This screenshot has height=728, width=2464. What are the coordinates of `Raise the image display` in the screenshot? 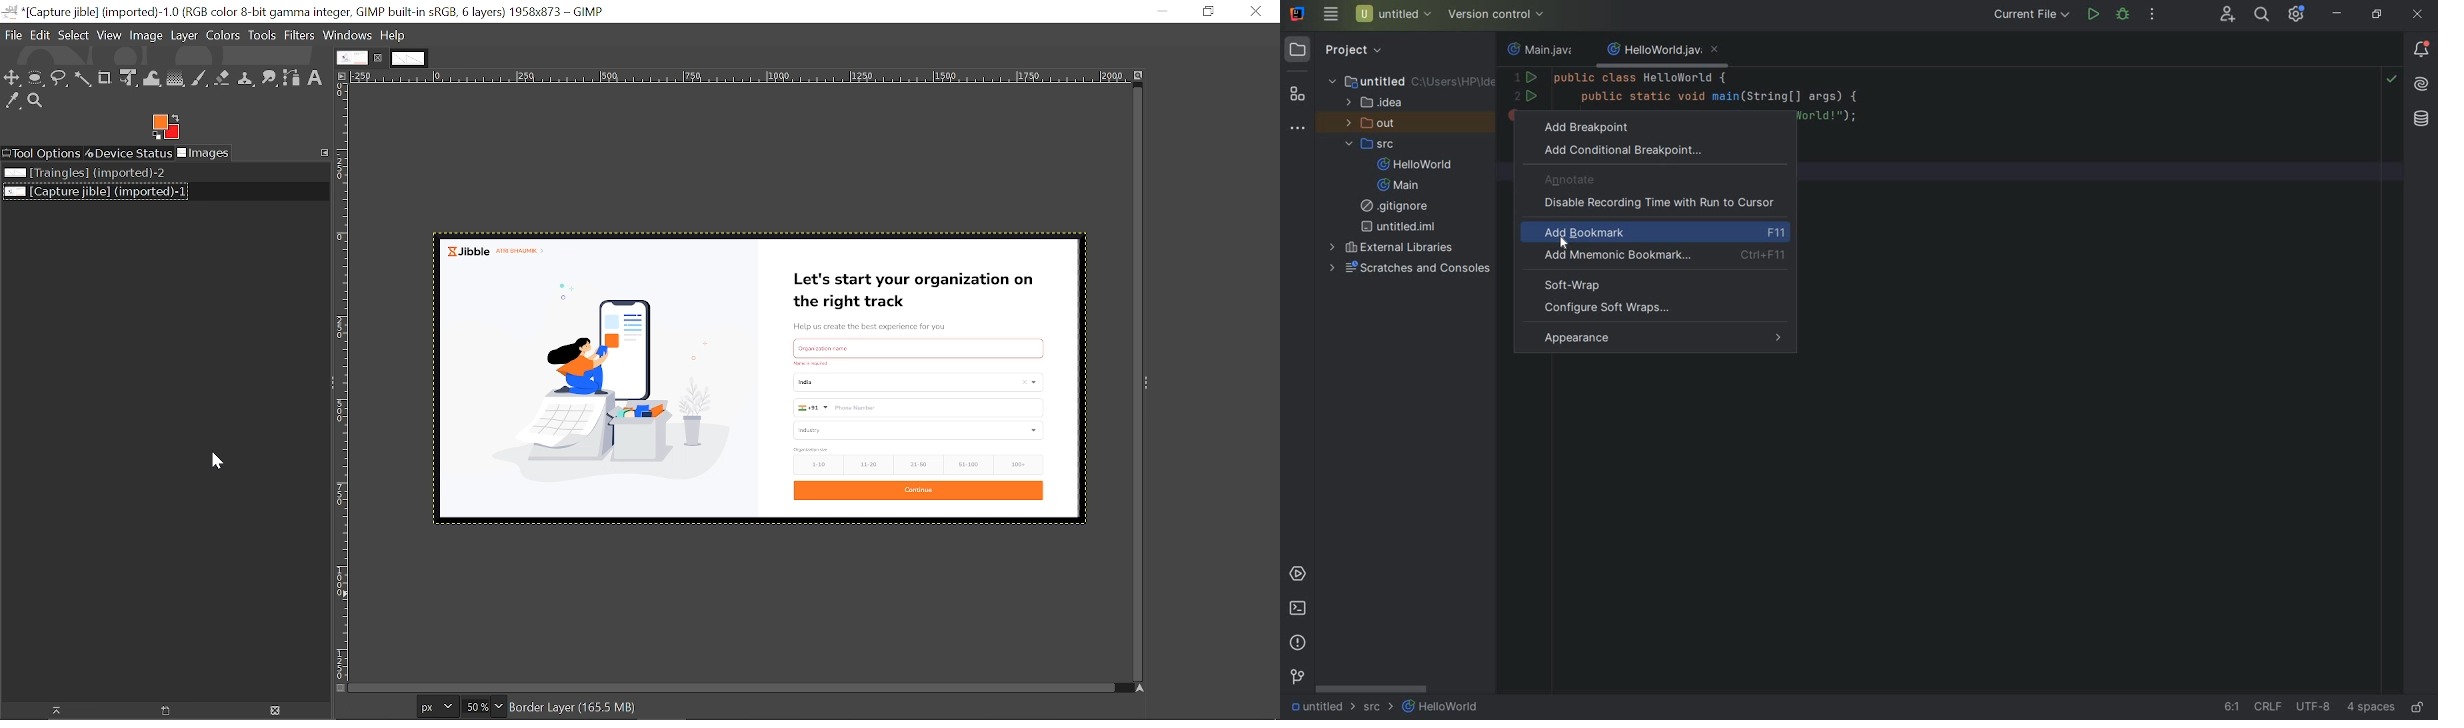 It's located at (51, 711).